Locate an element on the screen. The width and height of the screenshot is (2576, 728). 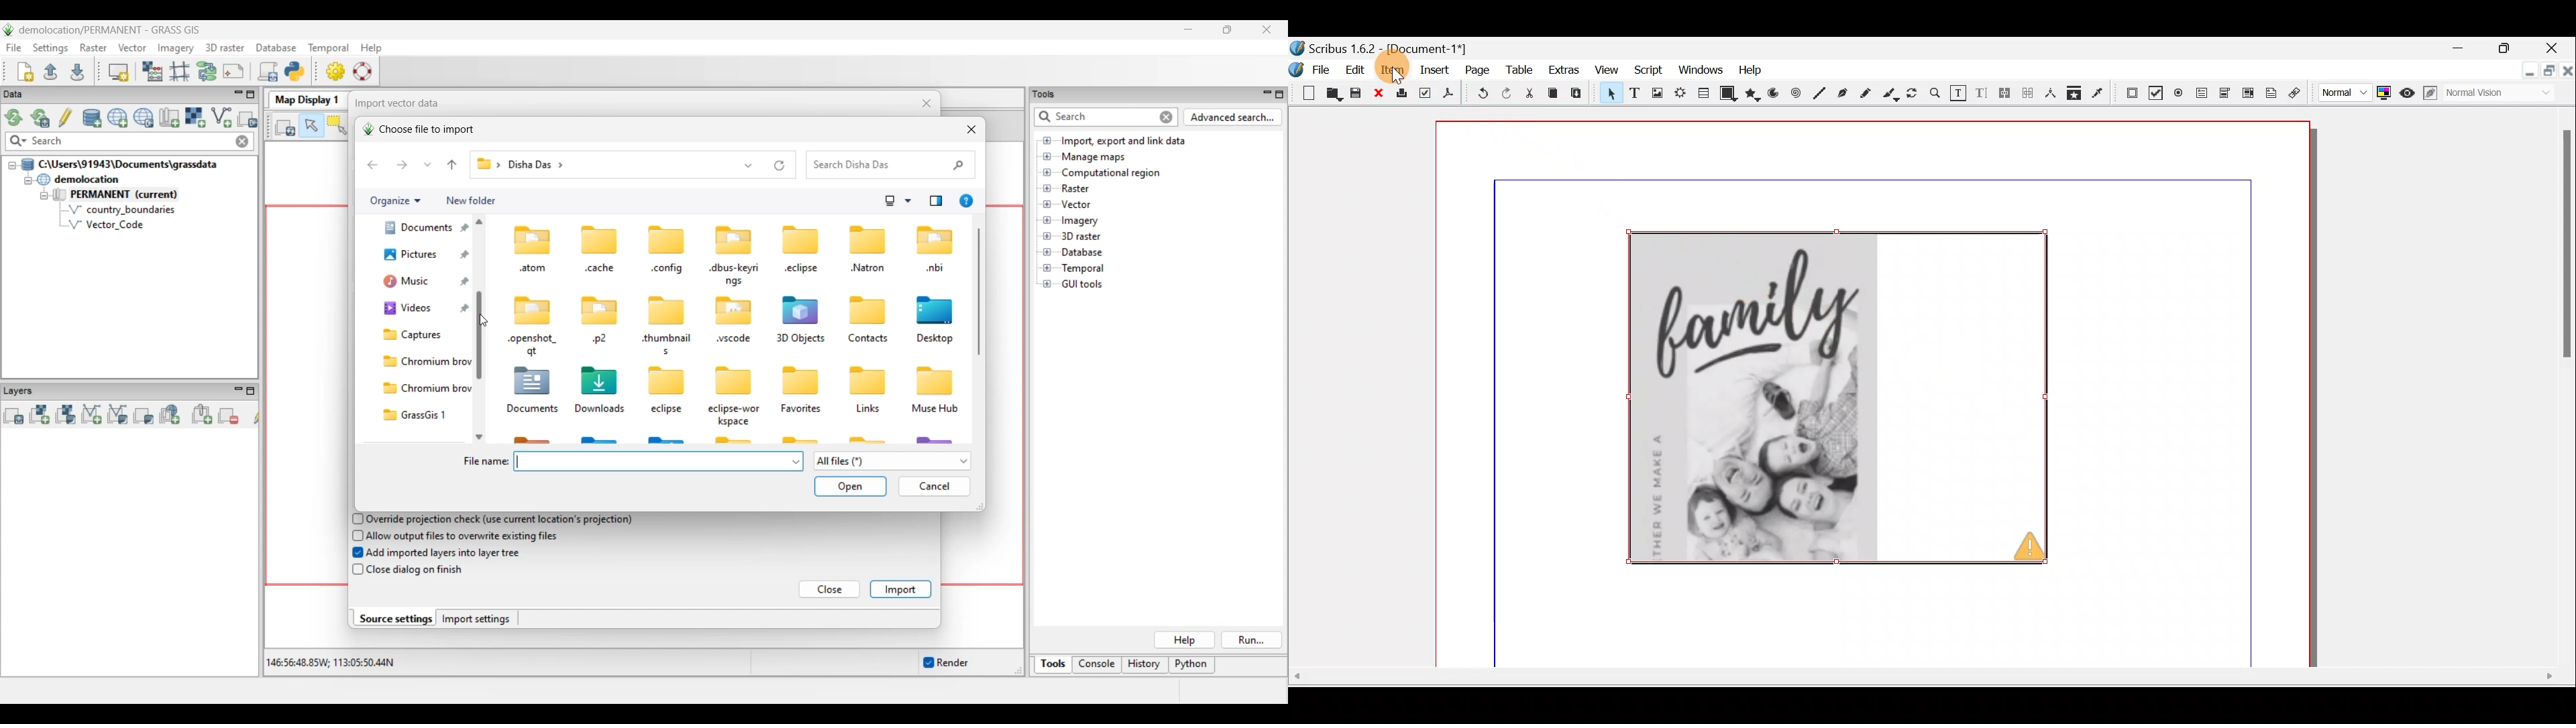
Cursor is located at coordinates (1397, 76).